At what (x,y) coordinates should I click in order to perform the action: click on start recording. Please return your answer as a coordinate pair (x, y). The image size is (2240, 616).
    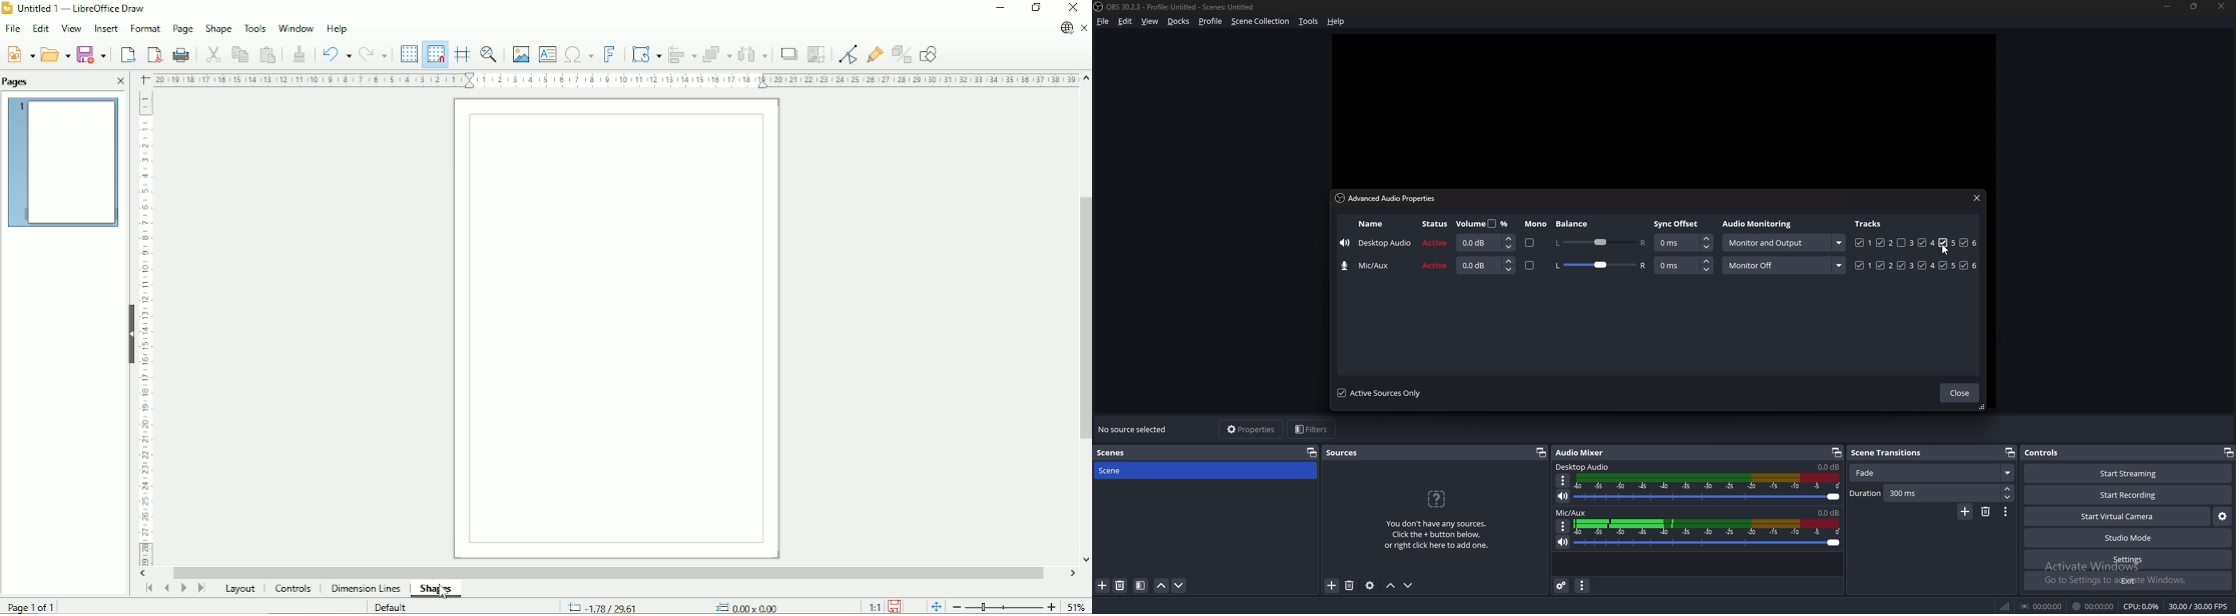
    Looking at the image, I should click on (2130, 495).